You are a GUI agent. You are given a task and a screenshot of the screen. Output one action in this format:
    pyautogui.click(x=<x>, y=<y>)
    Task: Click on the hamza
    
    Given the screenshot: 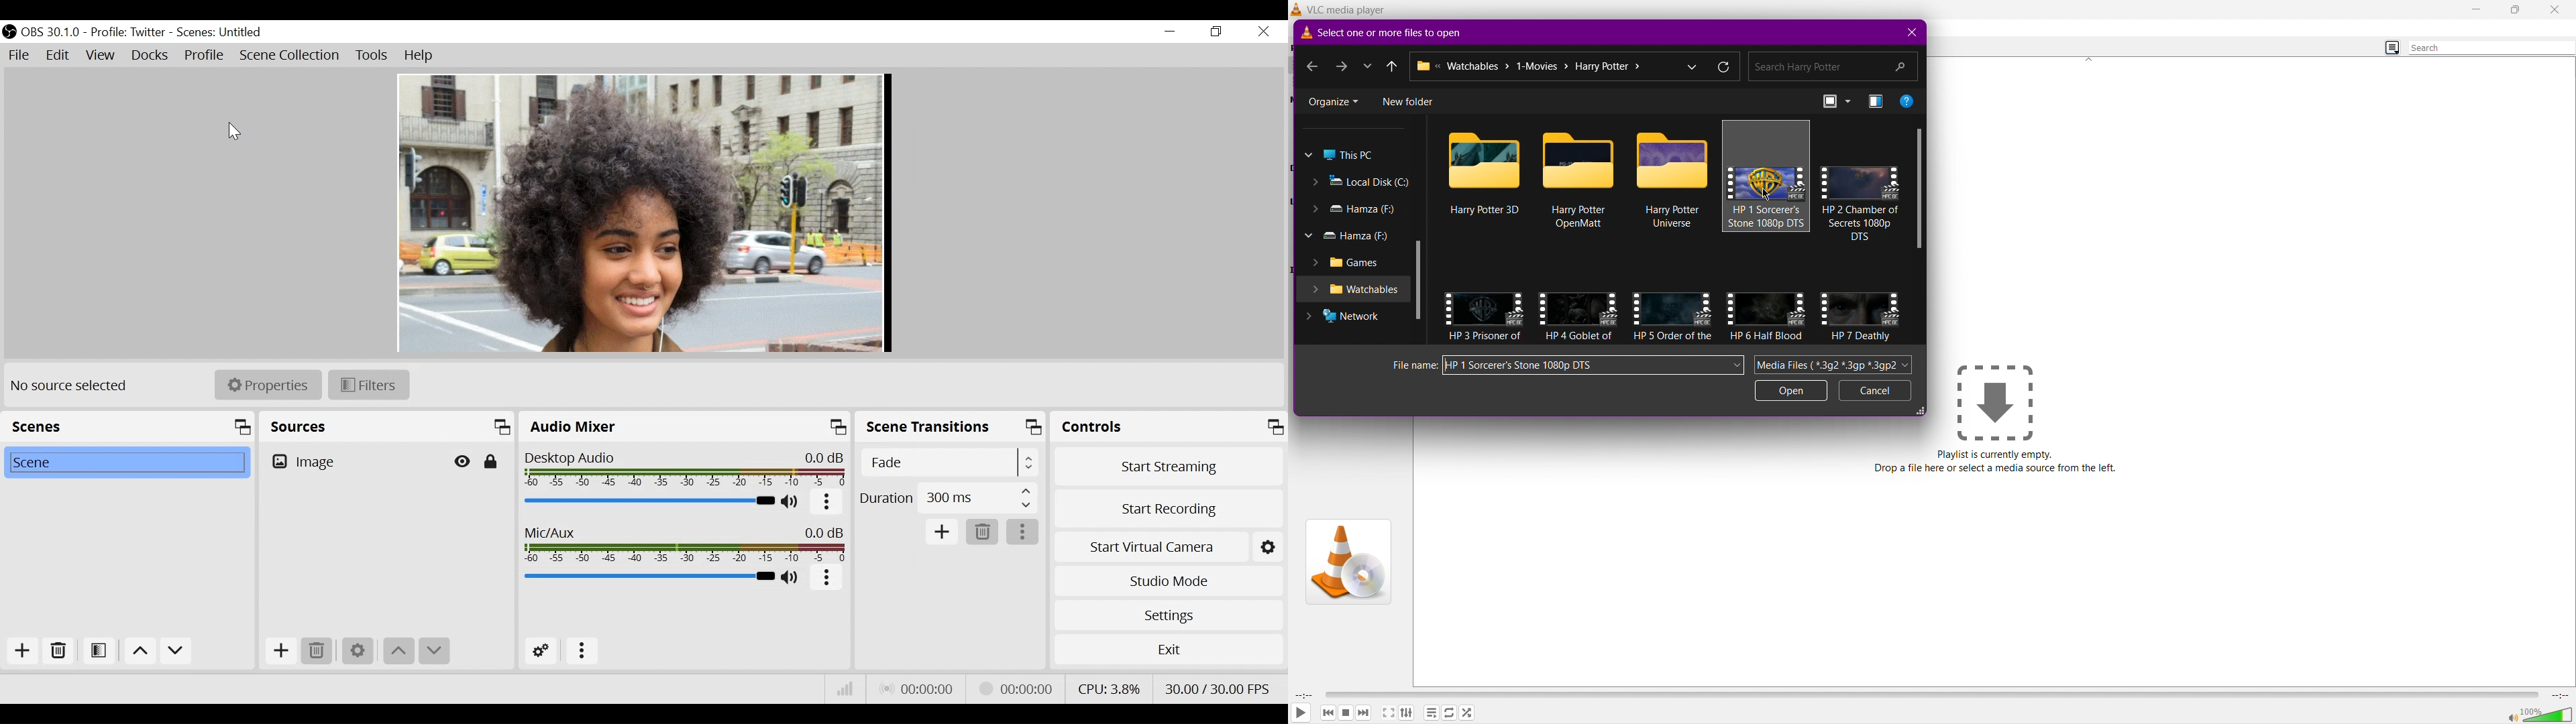 What is the action you would take?
    pyautogui.click(x=1354, y=208)
    